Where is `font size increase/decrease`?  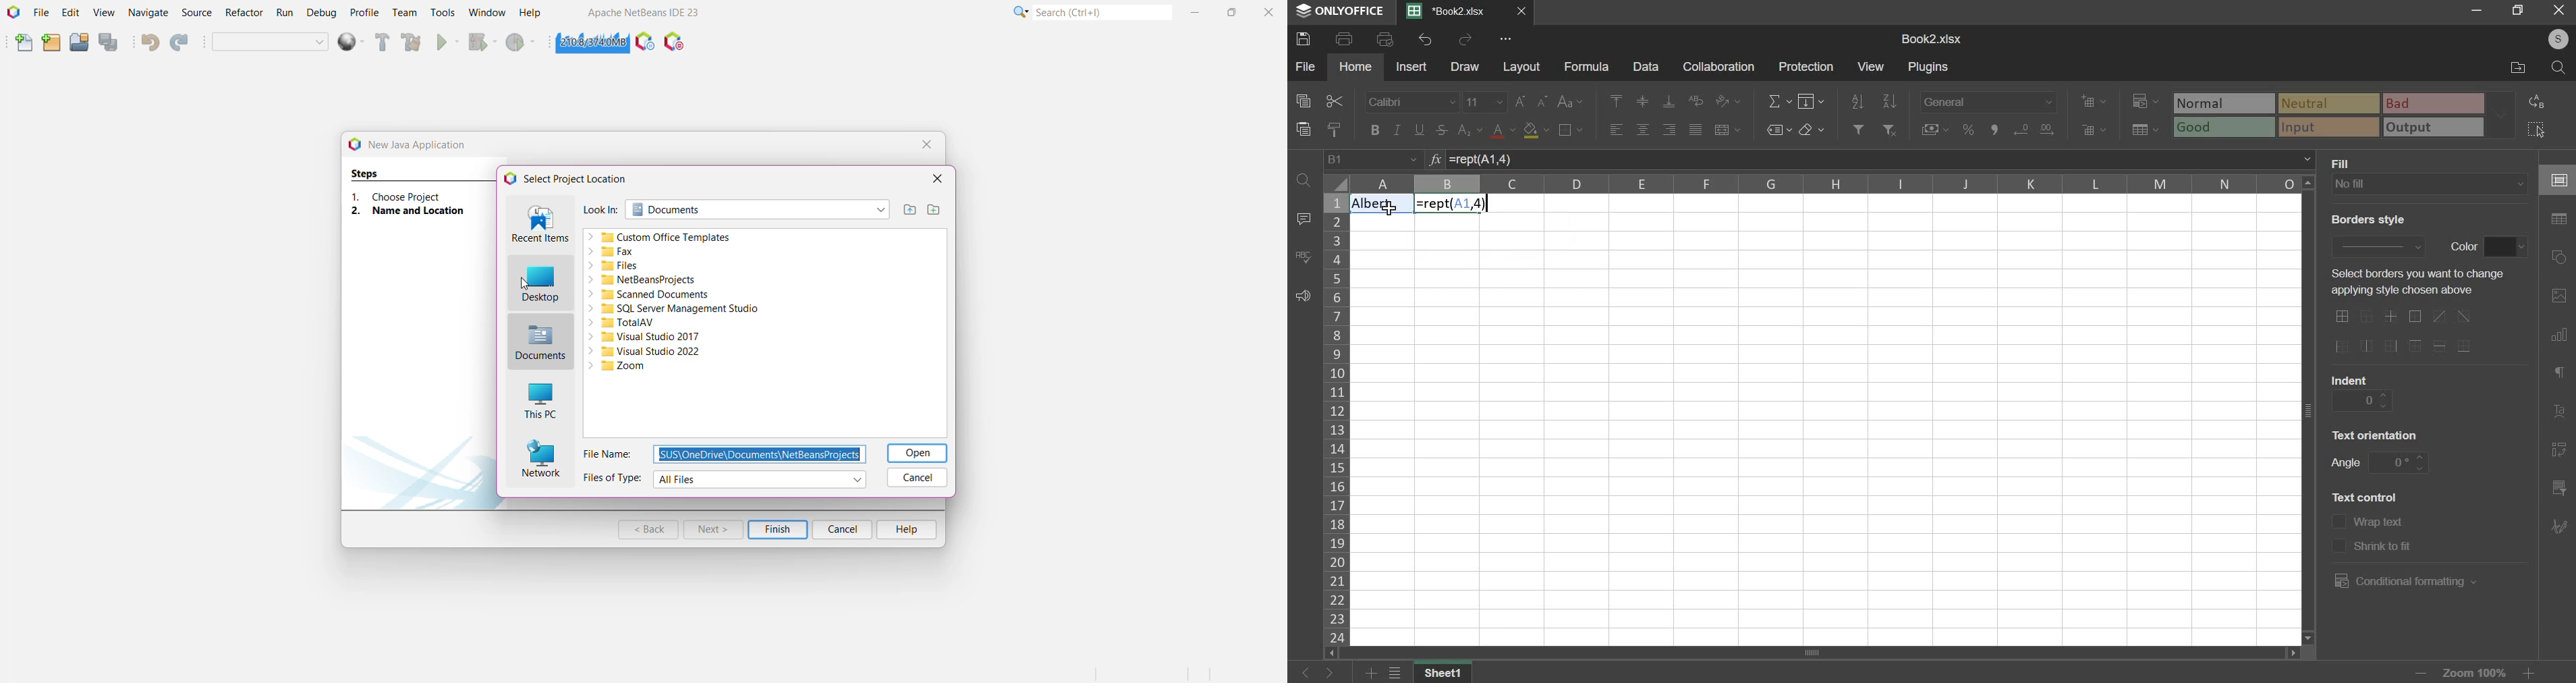
font size increase/decrease is located at coordinates (1532, 101).